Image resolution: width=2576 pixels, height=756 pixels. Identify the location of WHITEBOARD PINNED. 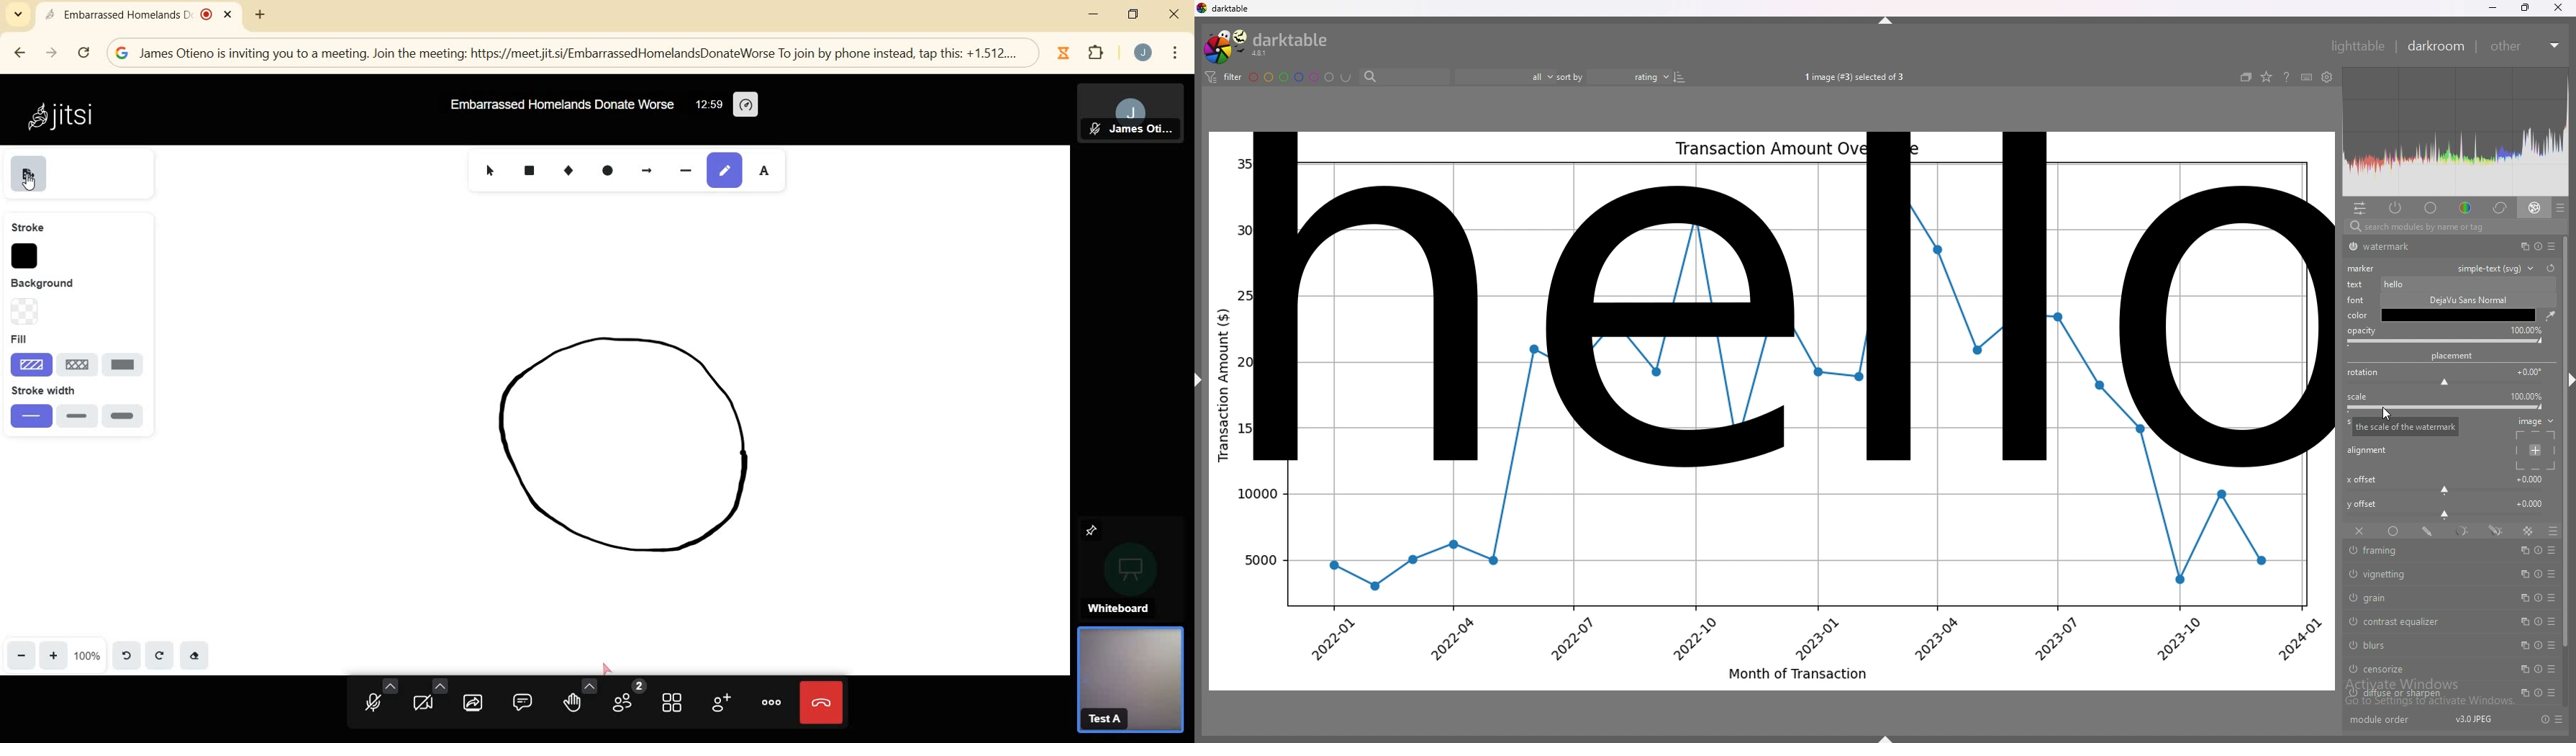
(1133, 566).